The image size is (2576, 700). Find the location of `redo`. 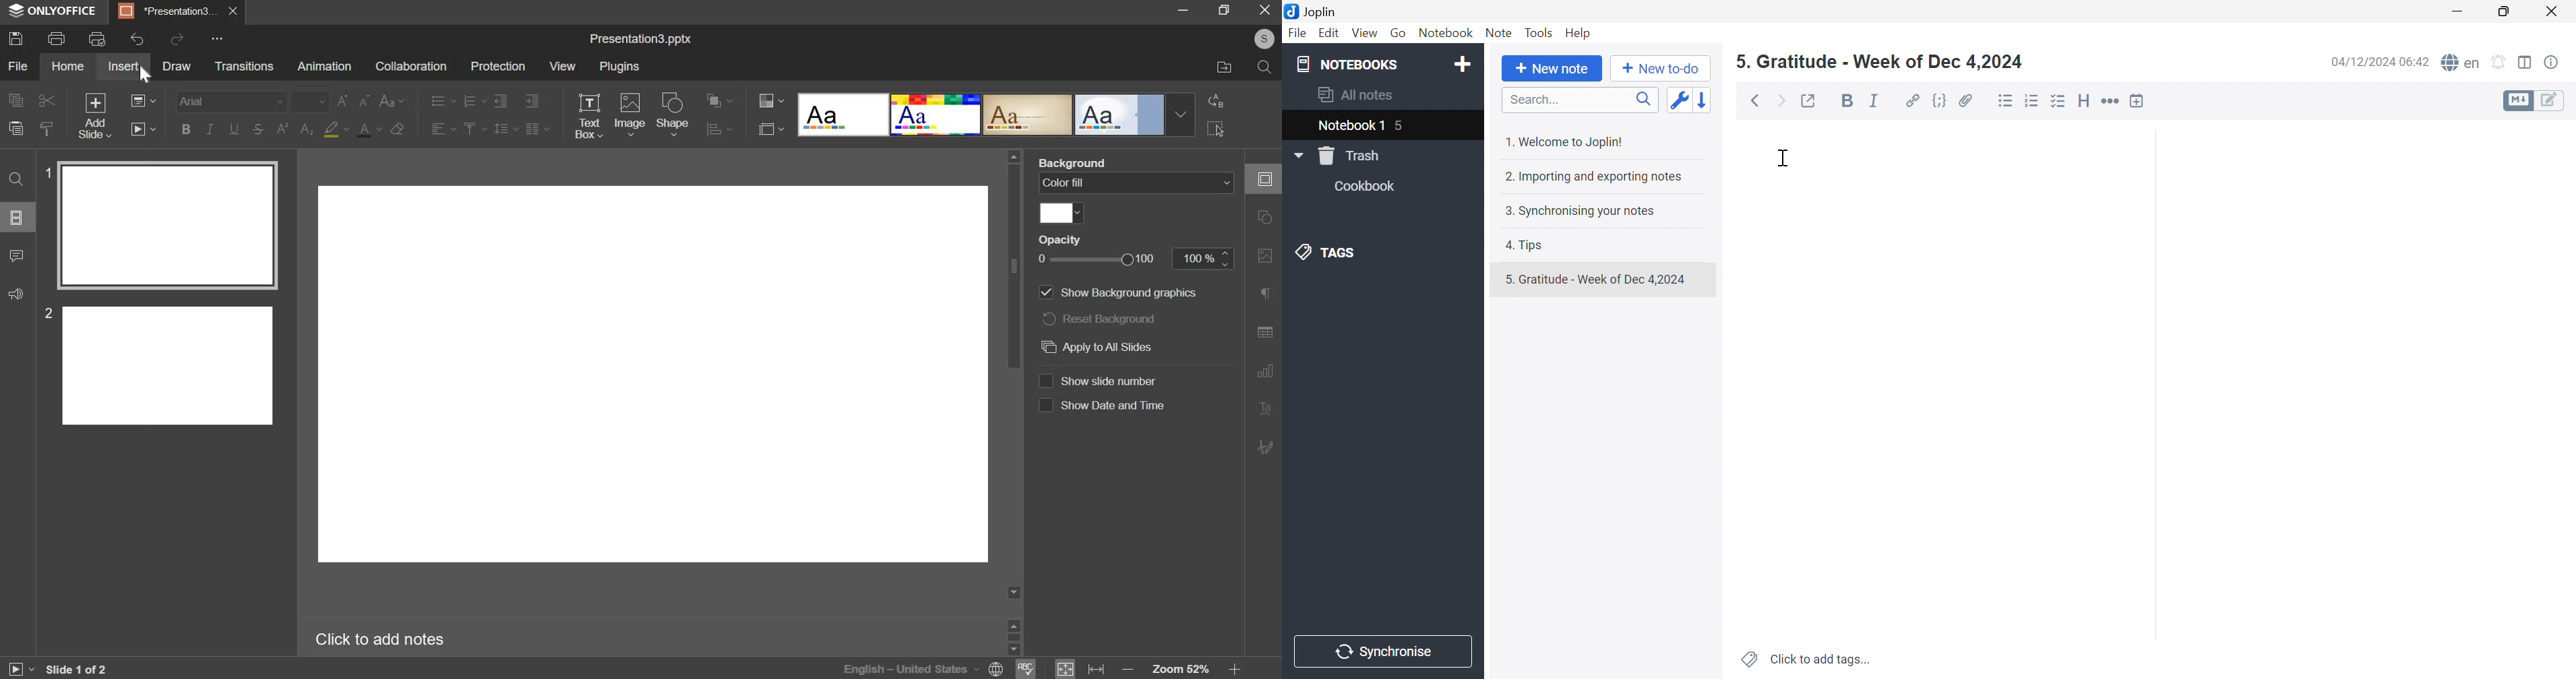

redo is located at coordinates (179, 38).